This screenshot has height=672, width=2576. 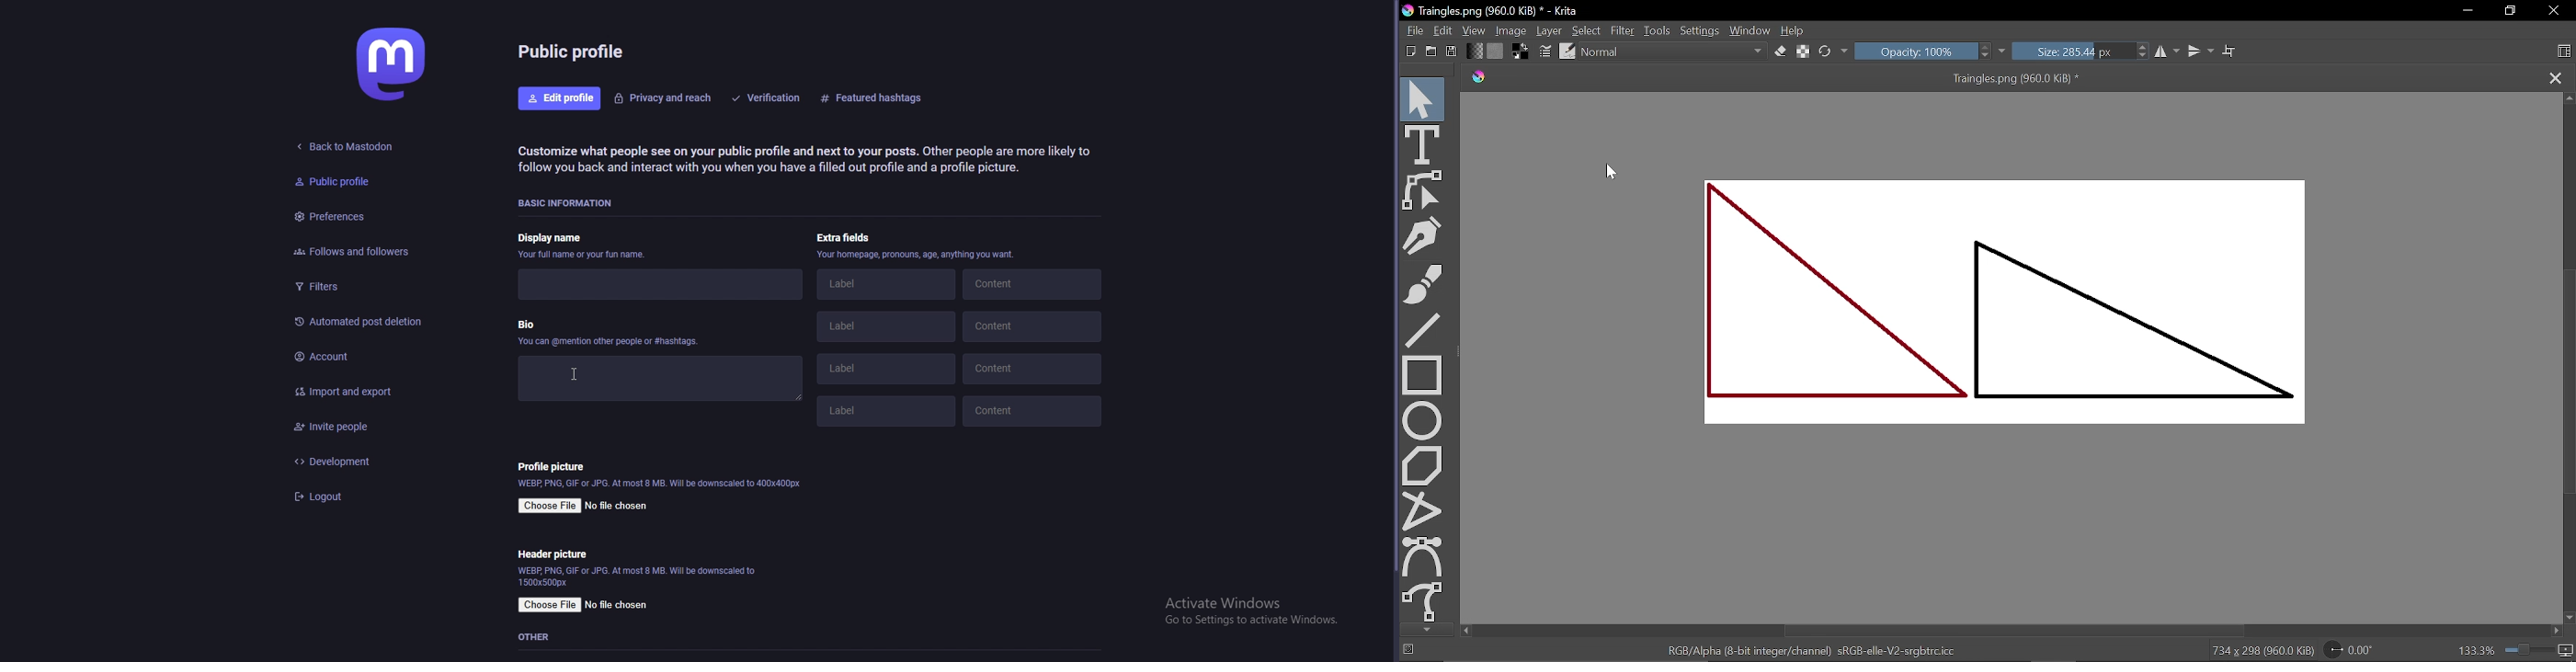 What do you see at coordinates (887, 326) in the screenshot?
I see `label` at bounding box center [887, 326].